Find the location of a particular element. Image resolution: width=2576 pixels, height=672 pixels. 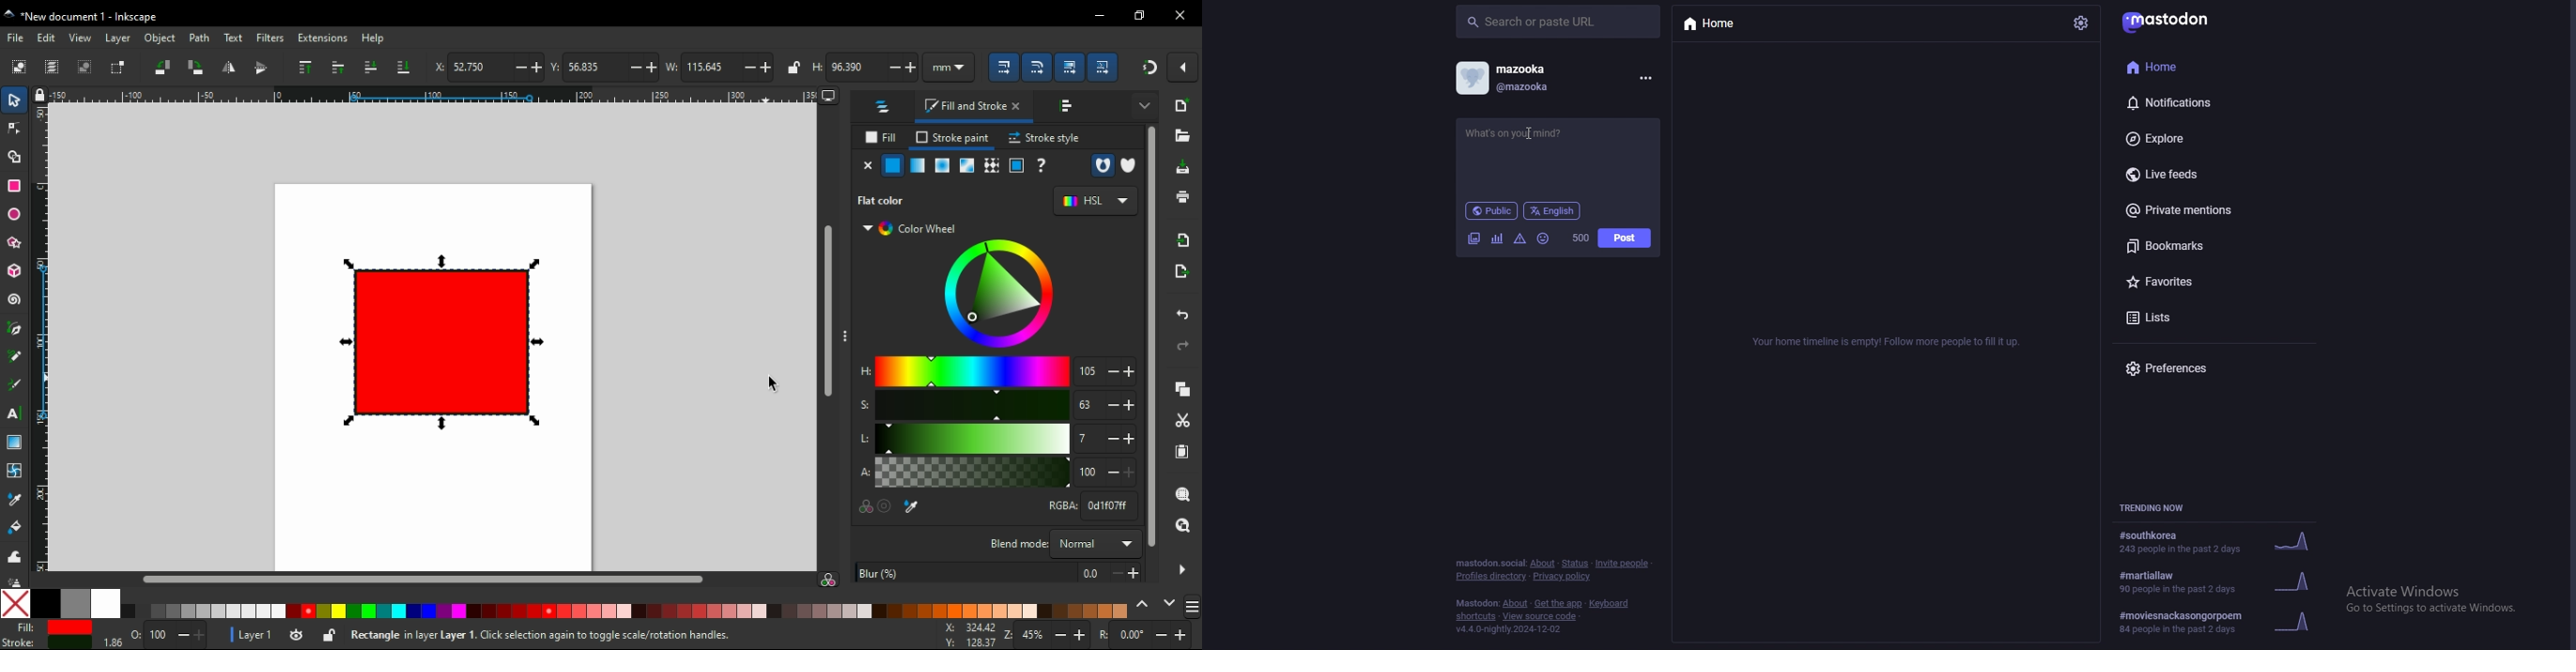

shape building tool is located at coordinates (14, 156).